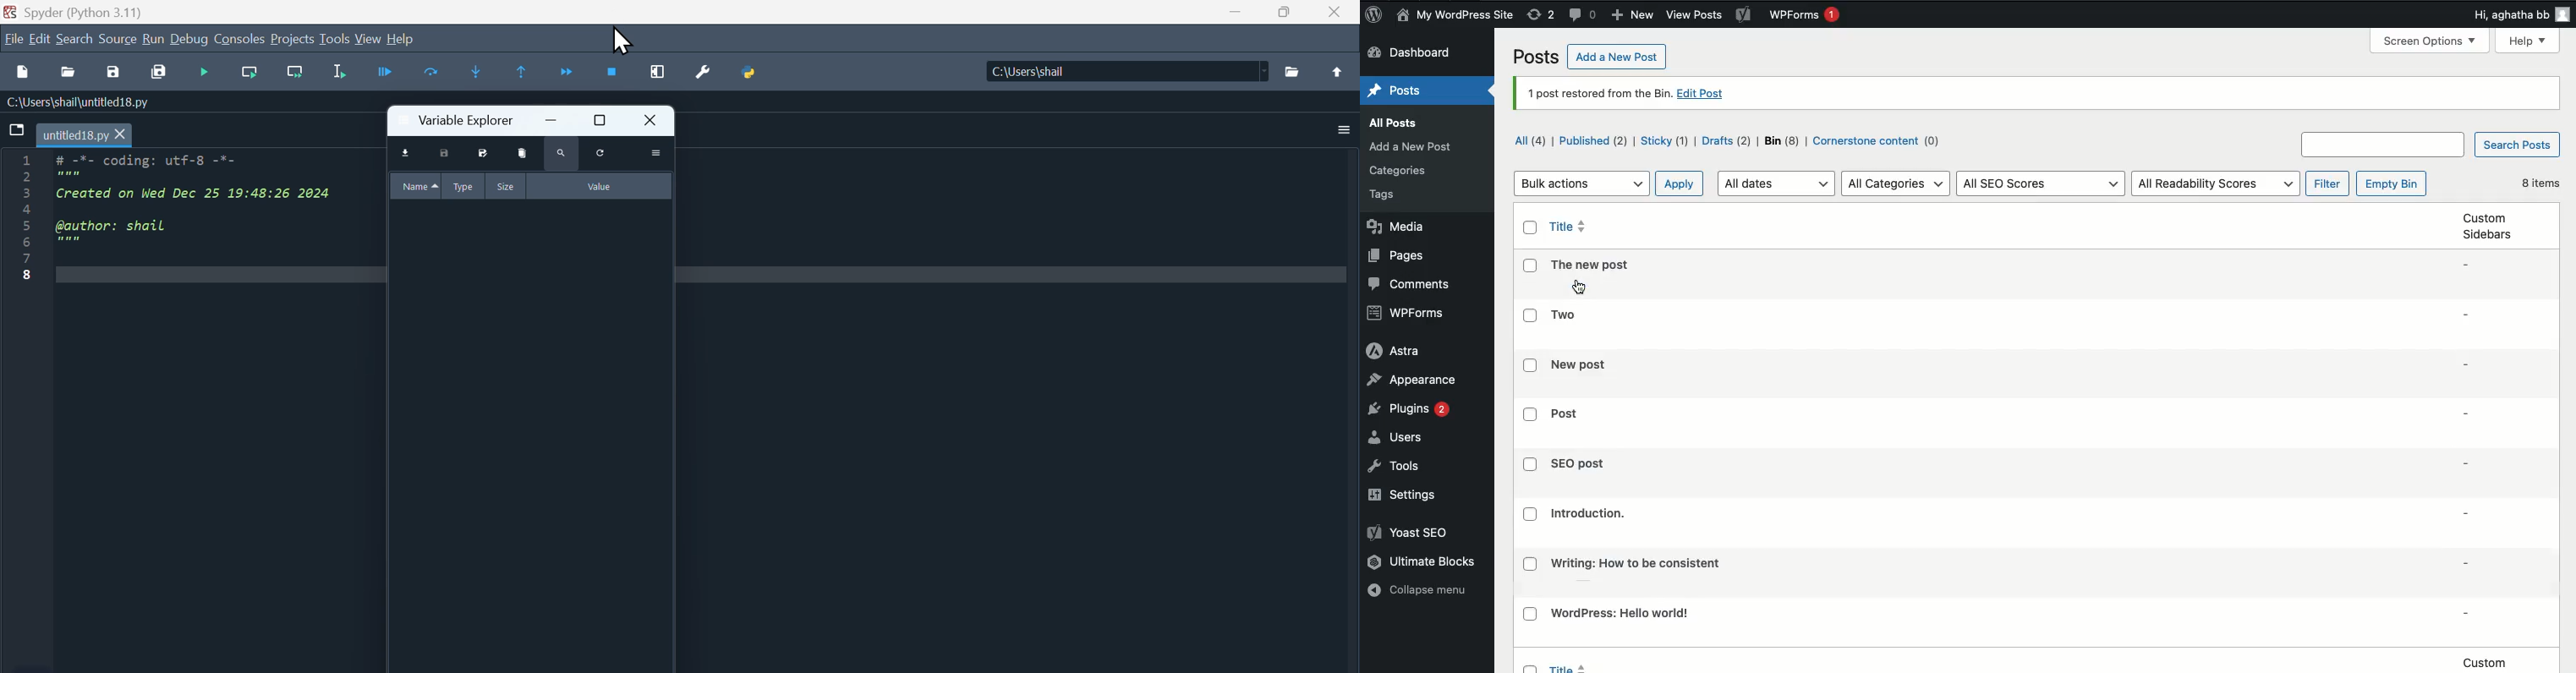  Describe the element at coordinates (1394, 466) in the screenshot. I see `Tools` at that location.